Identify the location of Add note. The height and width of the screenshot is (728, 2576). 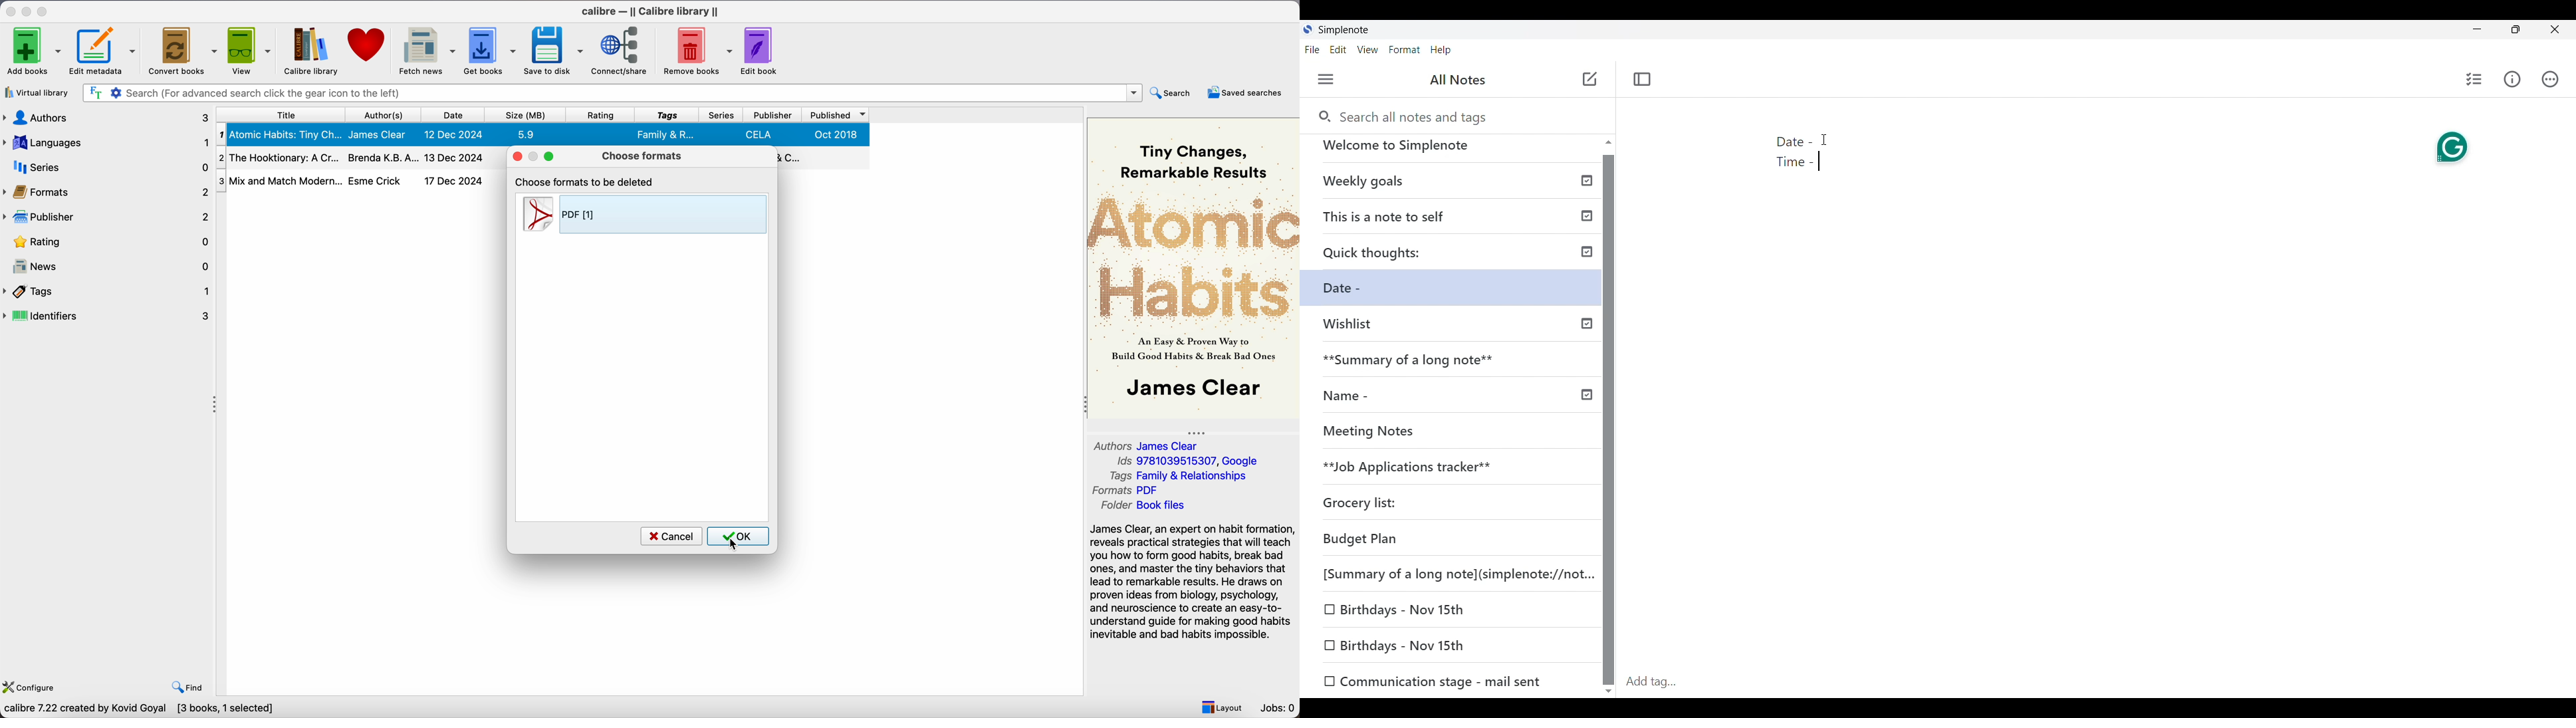
(1591, 79).